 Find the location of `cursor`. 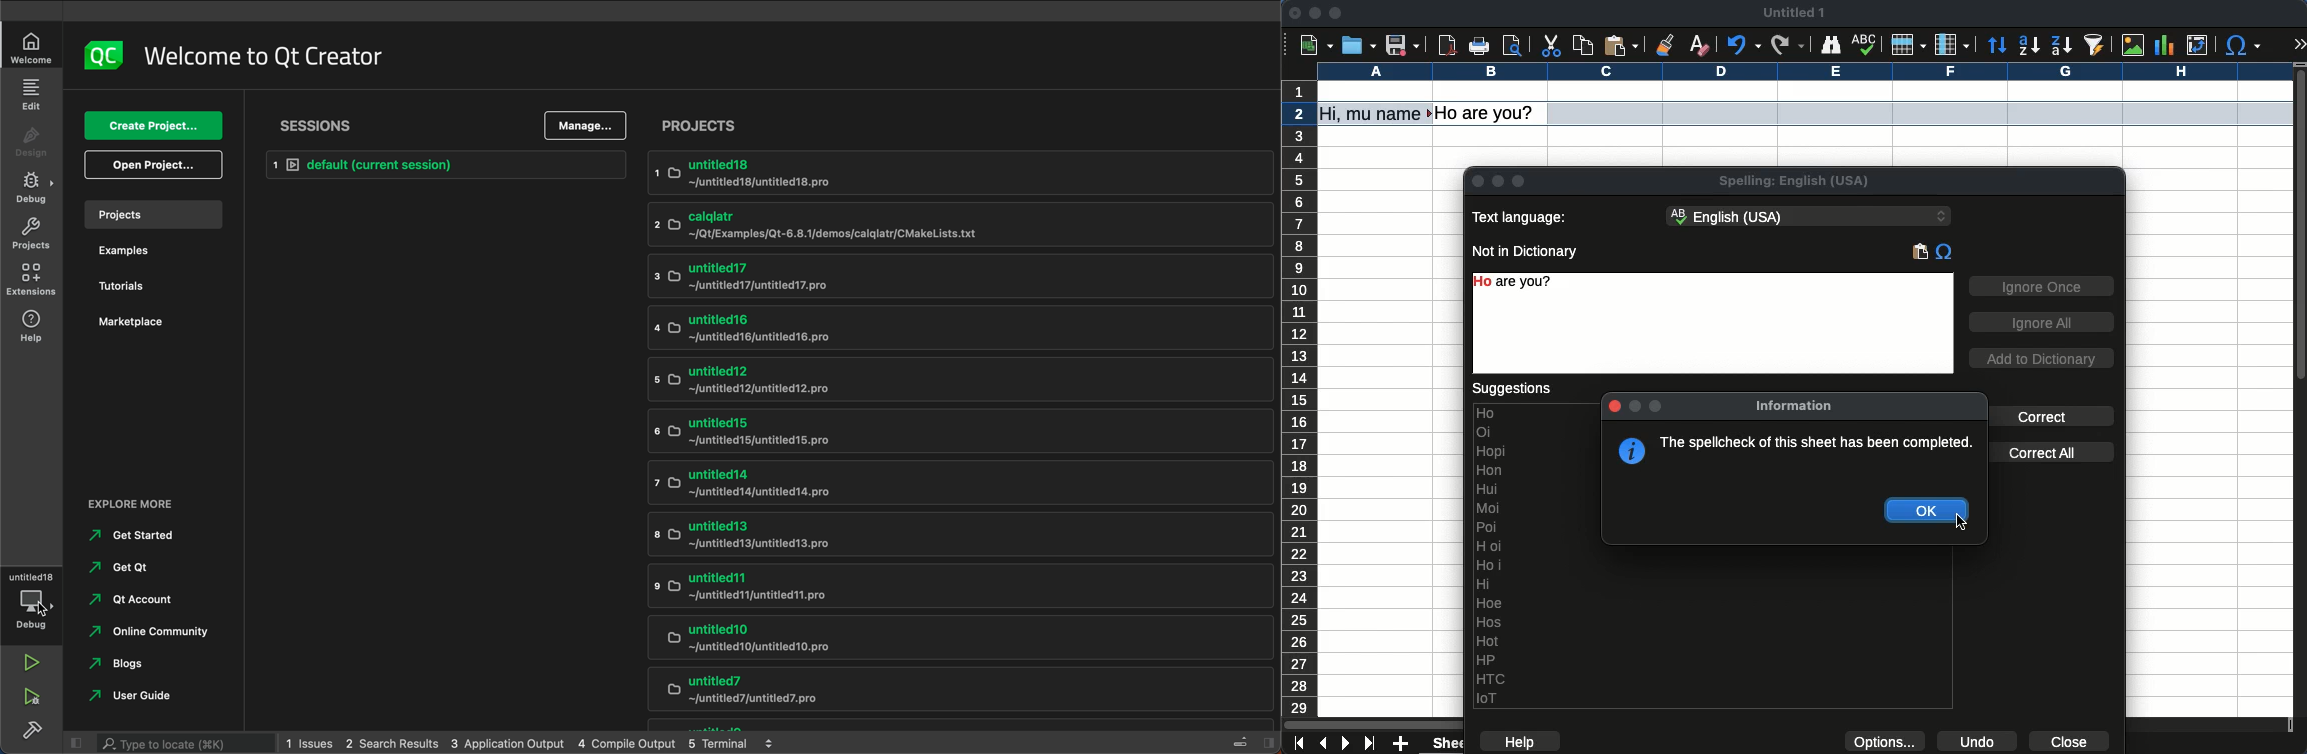

cursor is located at coordinates (44, 611).